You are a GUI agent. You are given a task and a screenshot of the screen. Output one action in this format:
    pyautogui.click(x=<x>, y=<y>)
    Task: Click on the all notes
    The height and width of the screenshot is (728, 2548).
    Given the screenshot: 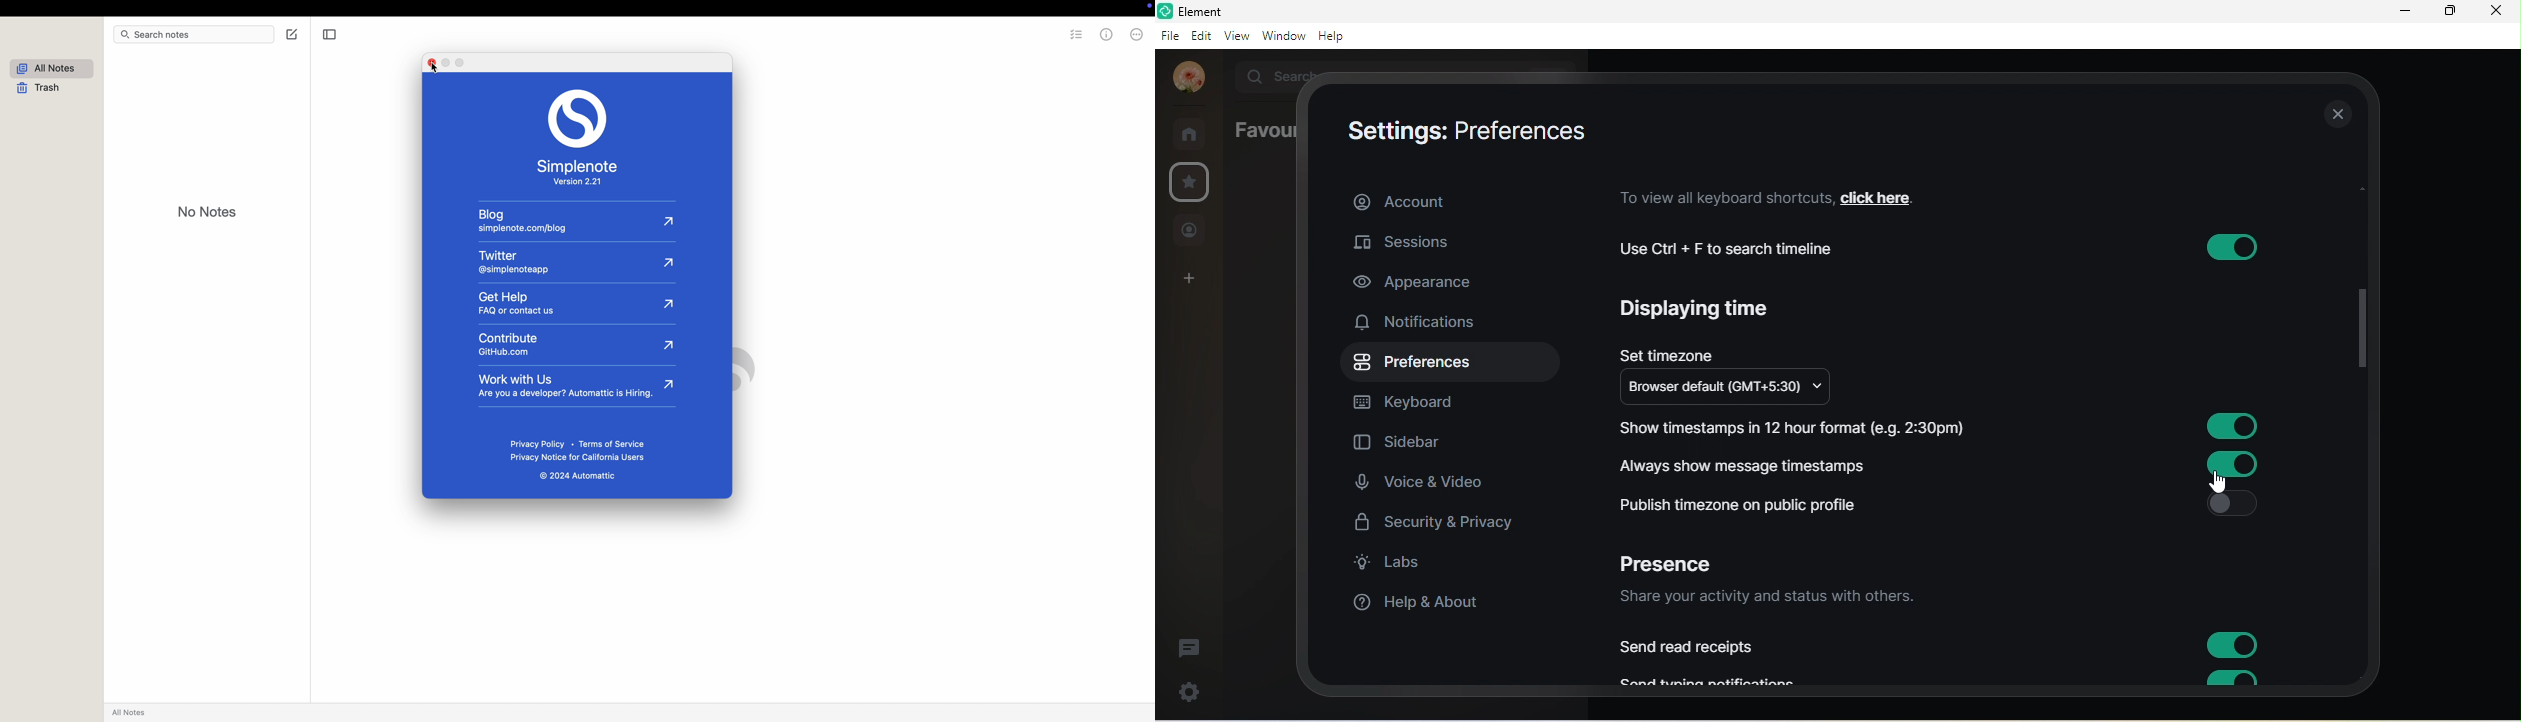 What is the action you would take?
    pyautogui.click(x=131, y=712)
    